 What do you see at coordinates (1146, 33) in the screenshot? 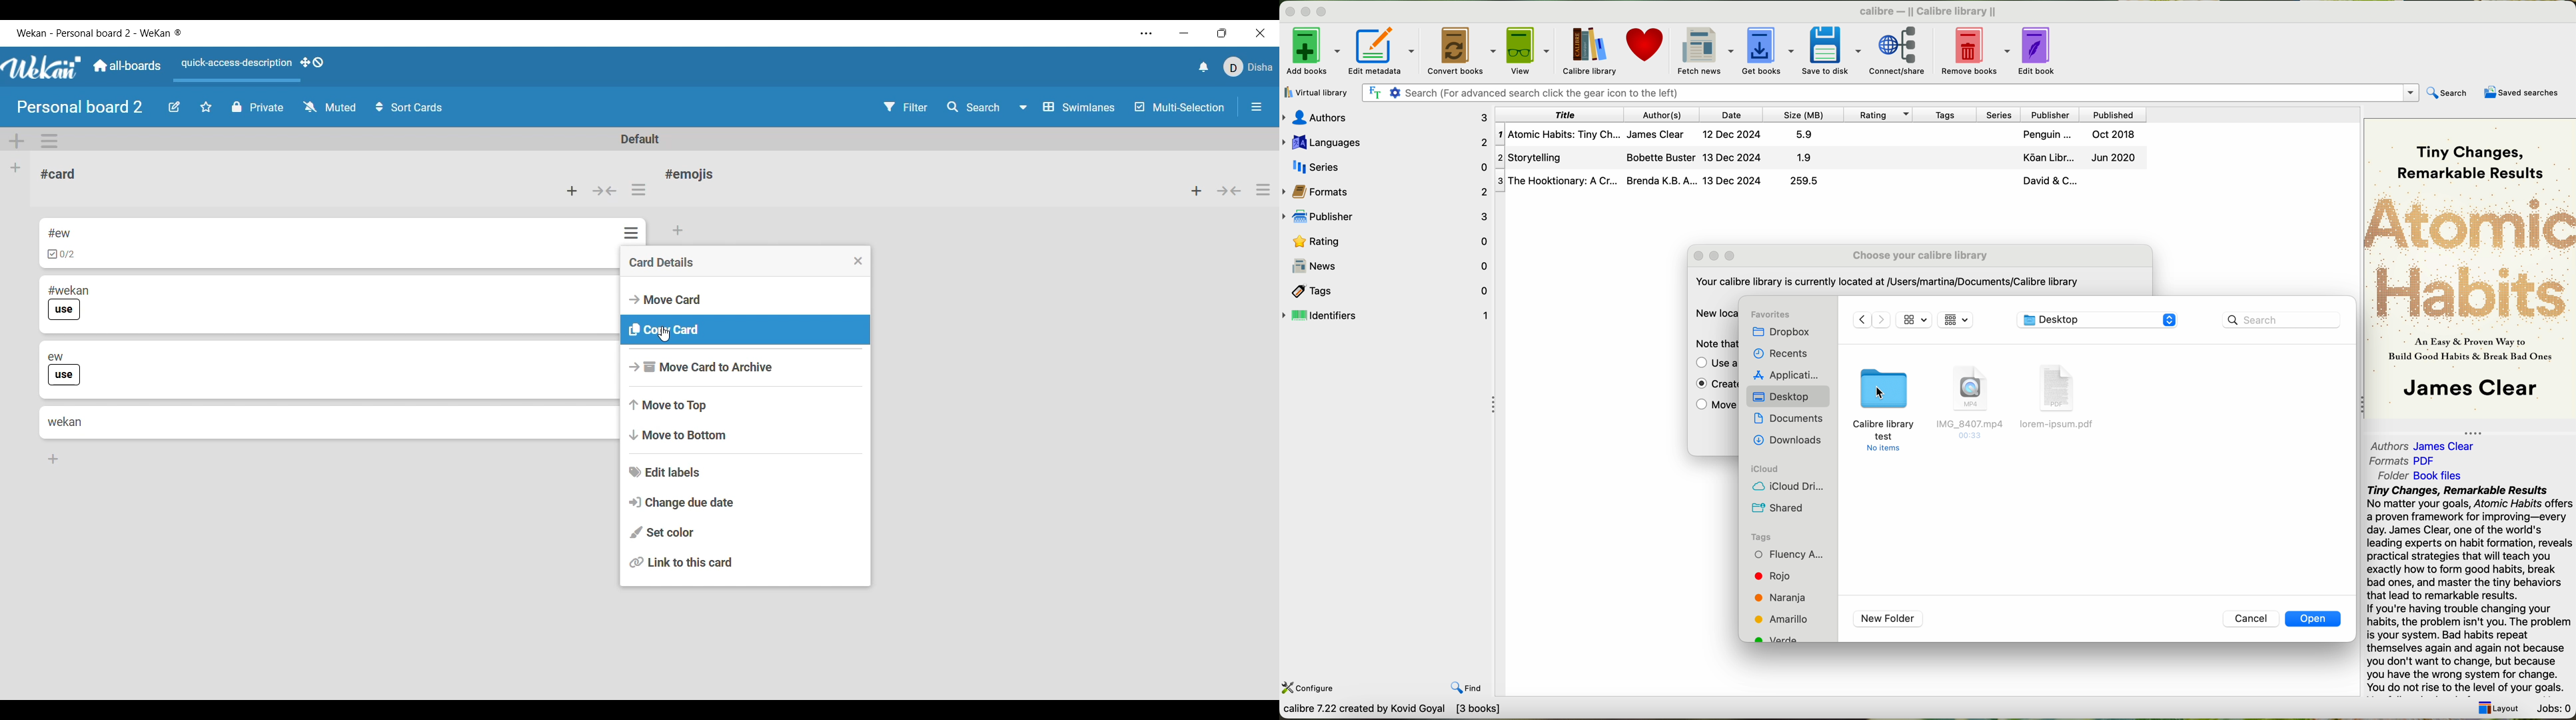
I see `More settings` at bounding box center [1146, 33].